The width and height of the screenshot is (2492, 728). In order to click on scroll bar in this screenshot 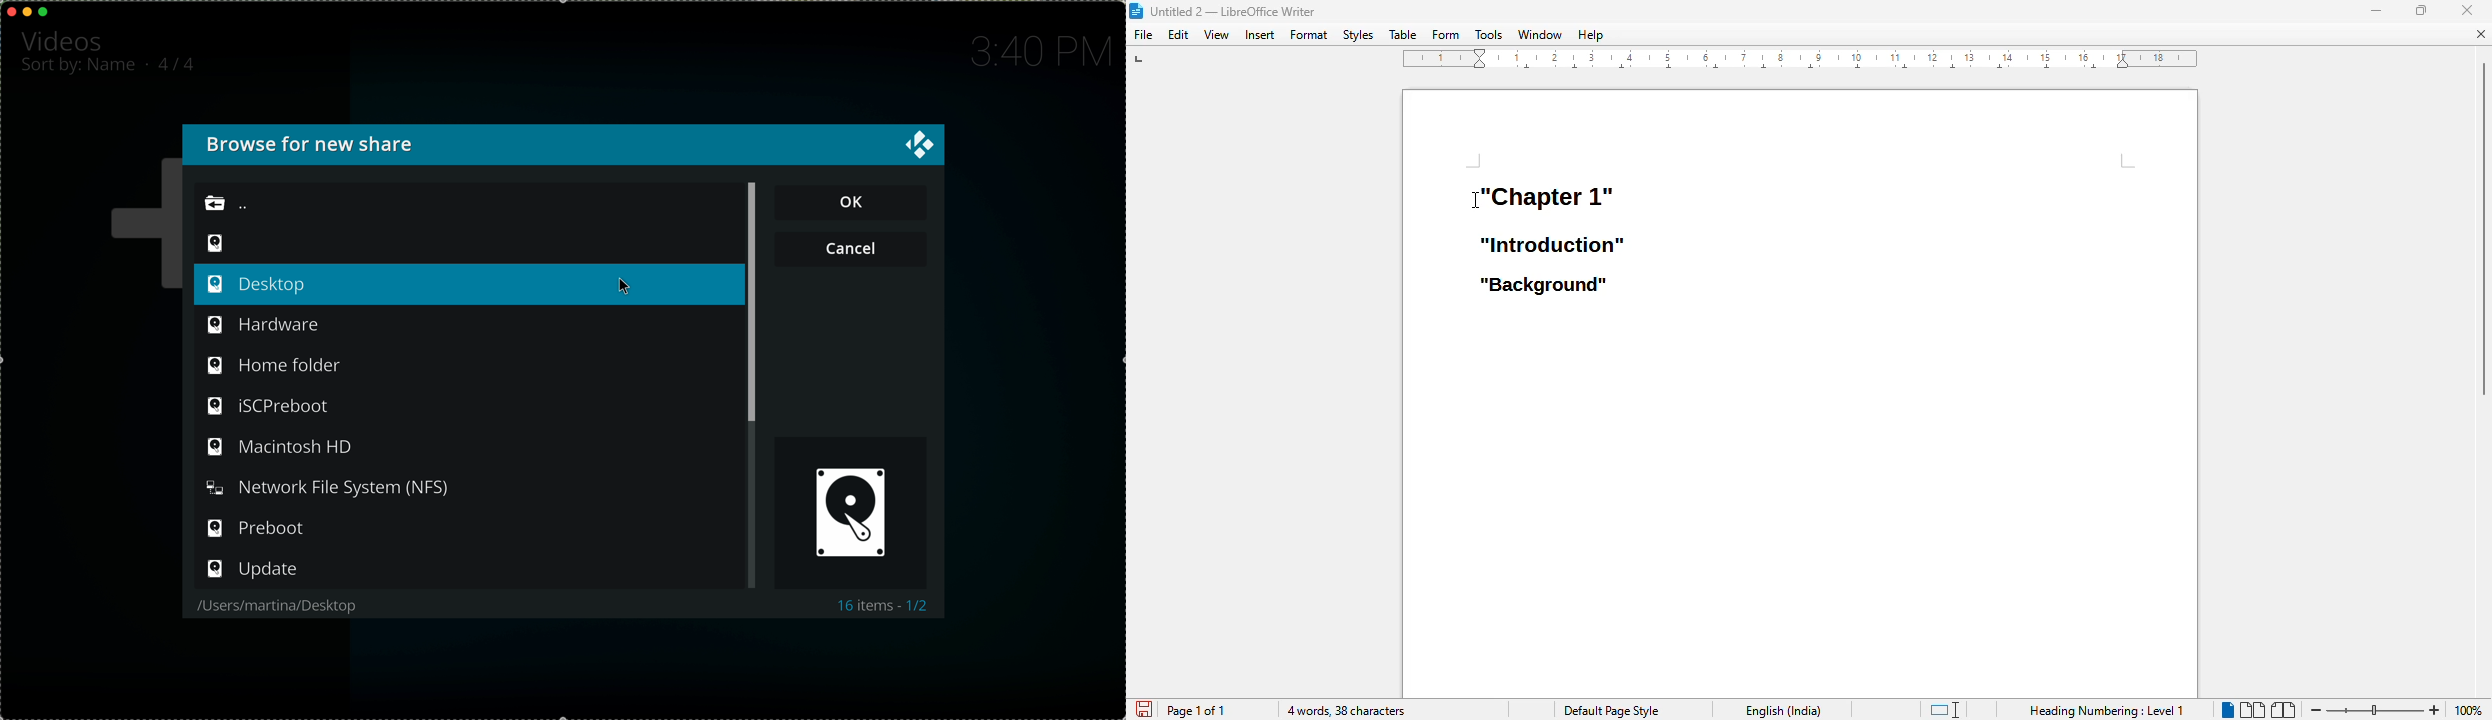, I will do `click(756, 302)`.